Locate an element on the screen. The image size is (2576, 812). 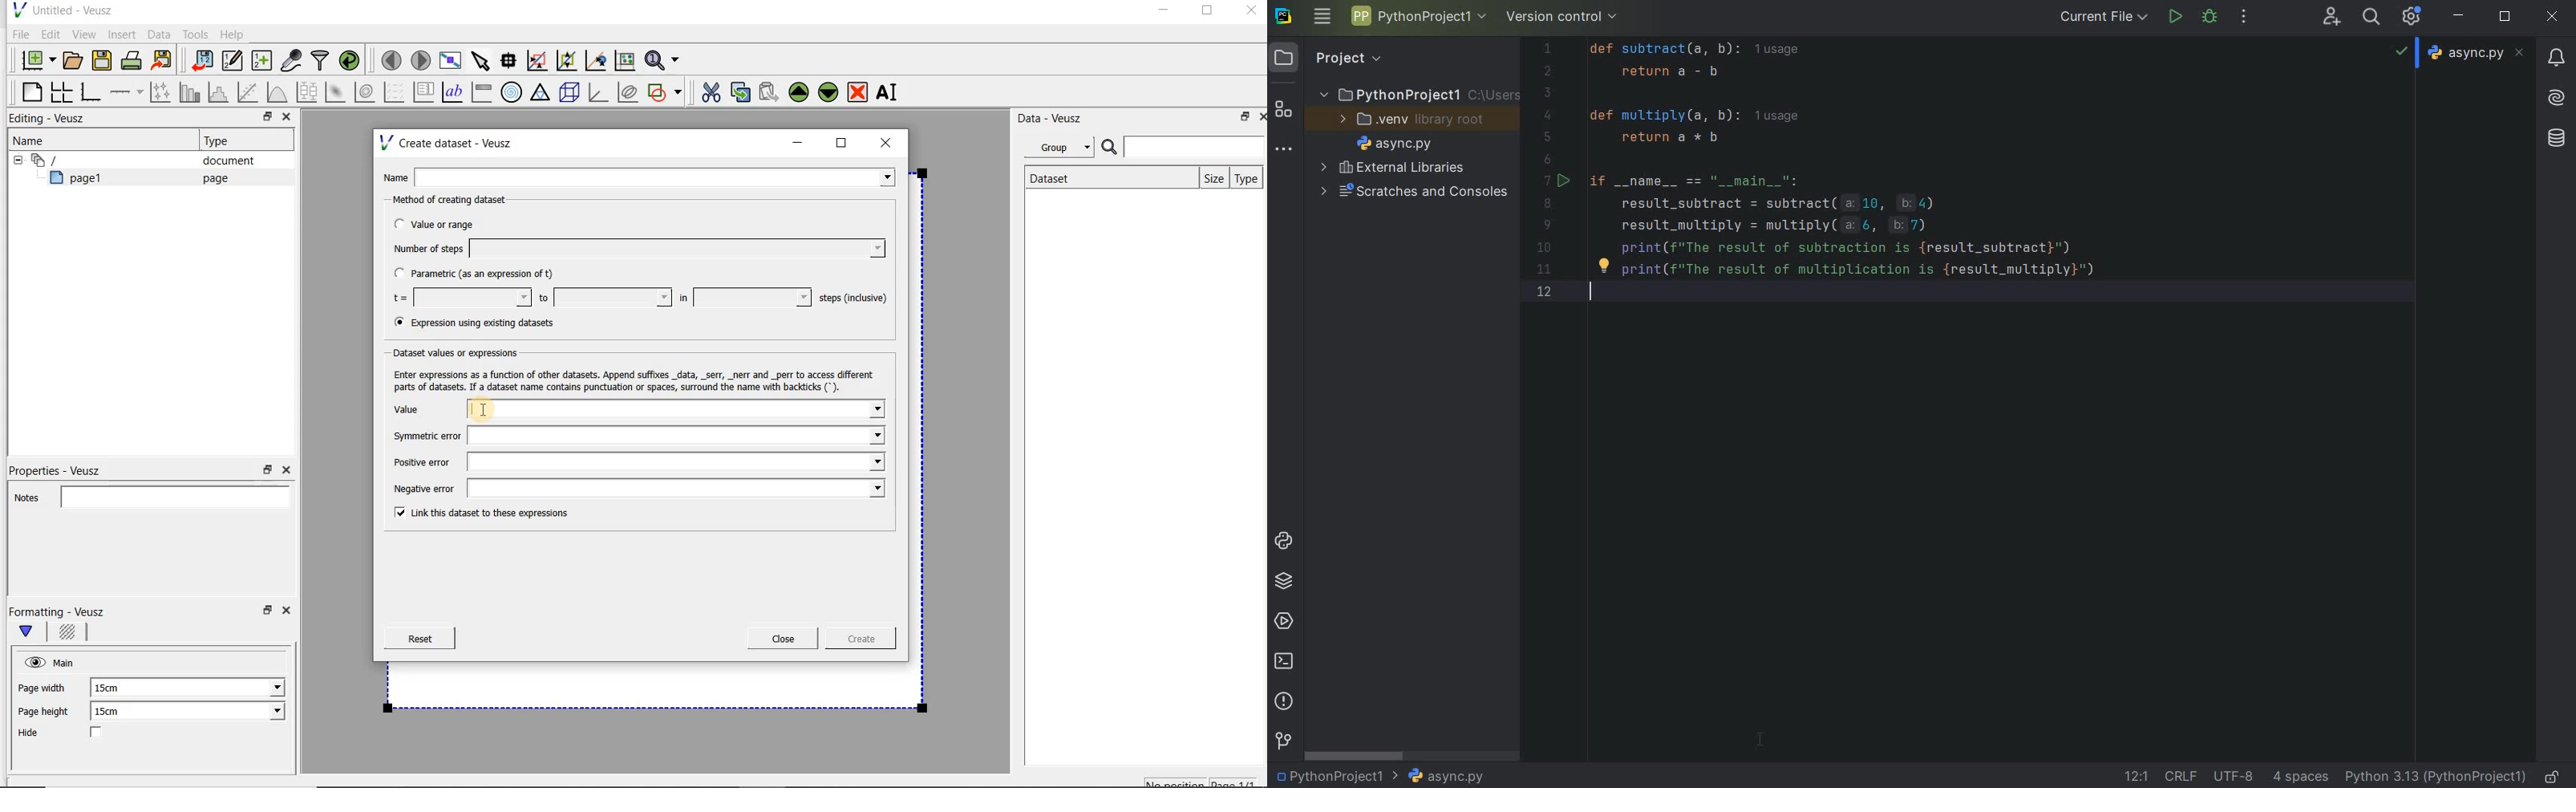
new document is located at coordinates (35, 58).